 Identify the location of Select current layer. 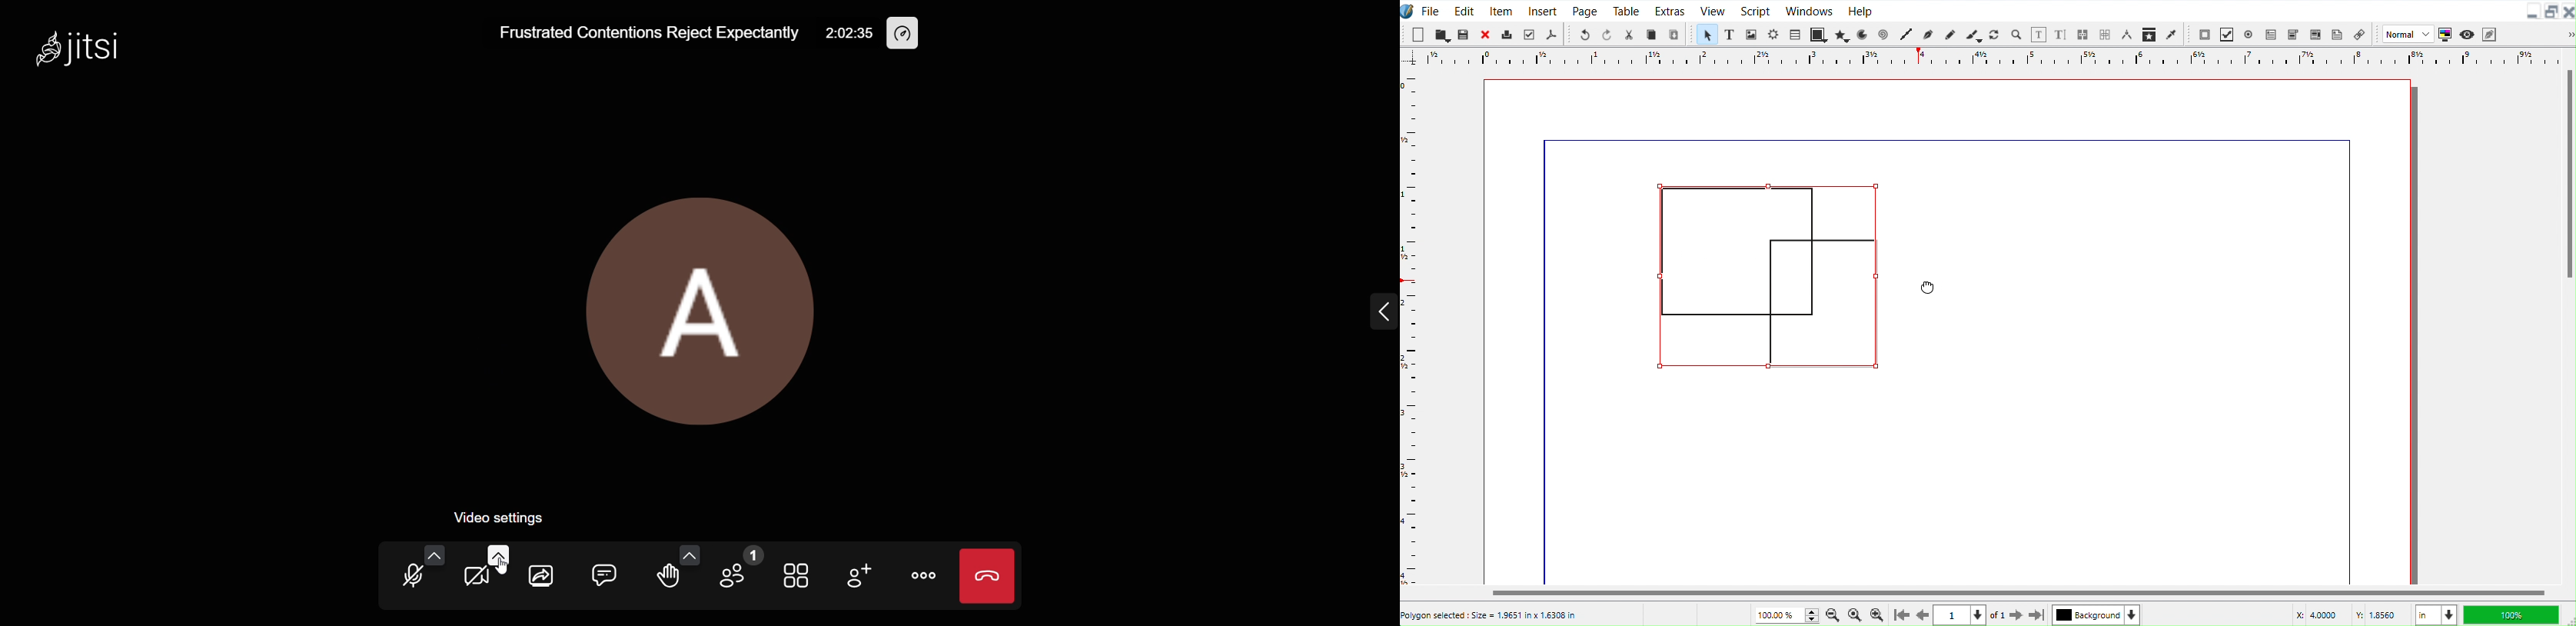
(2096, 614).